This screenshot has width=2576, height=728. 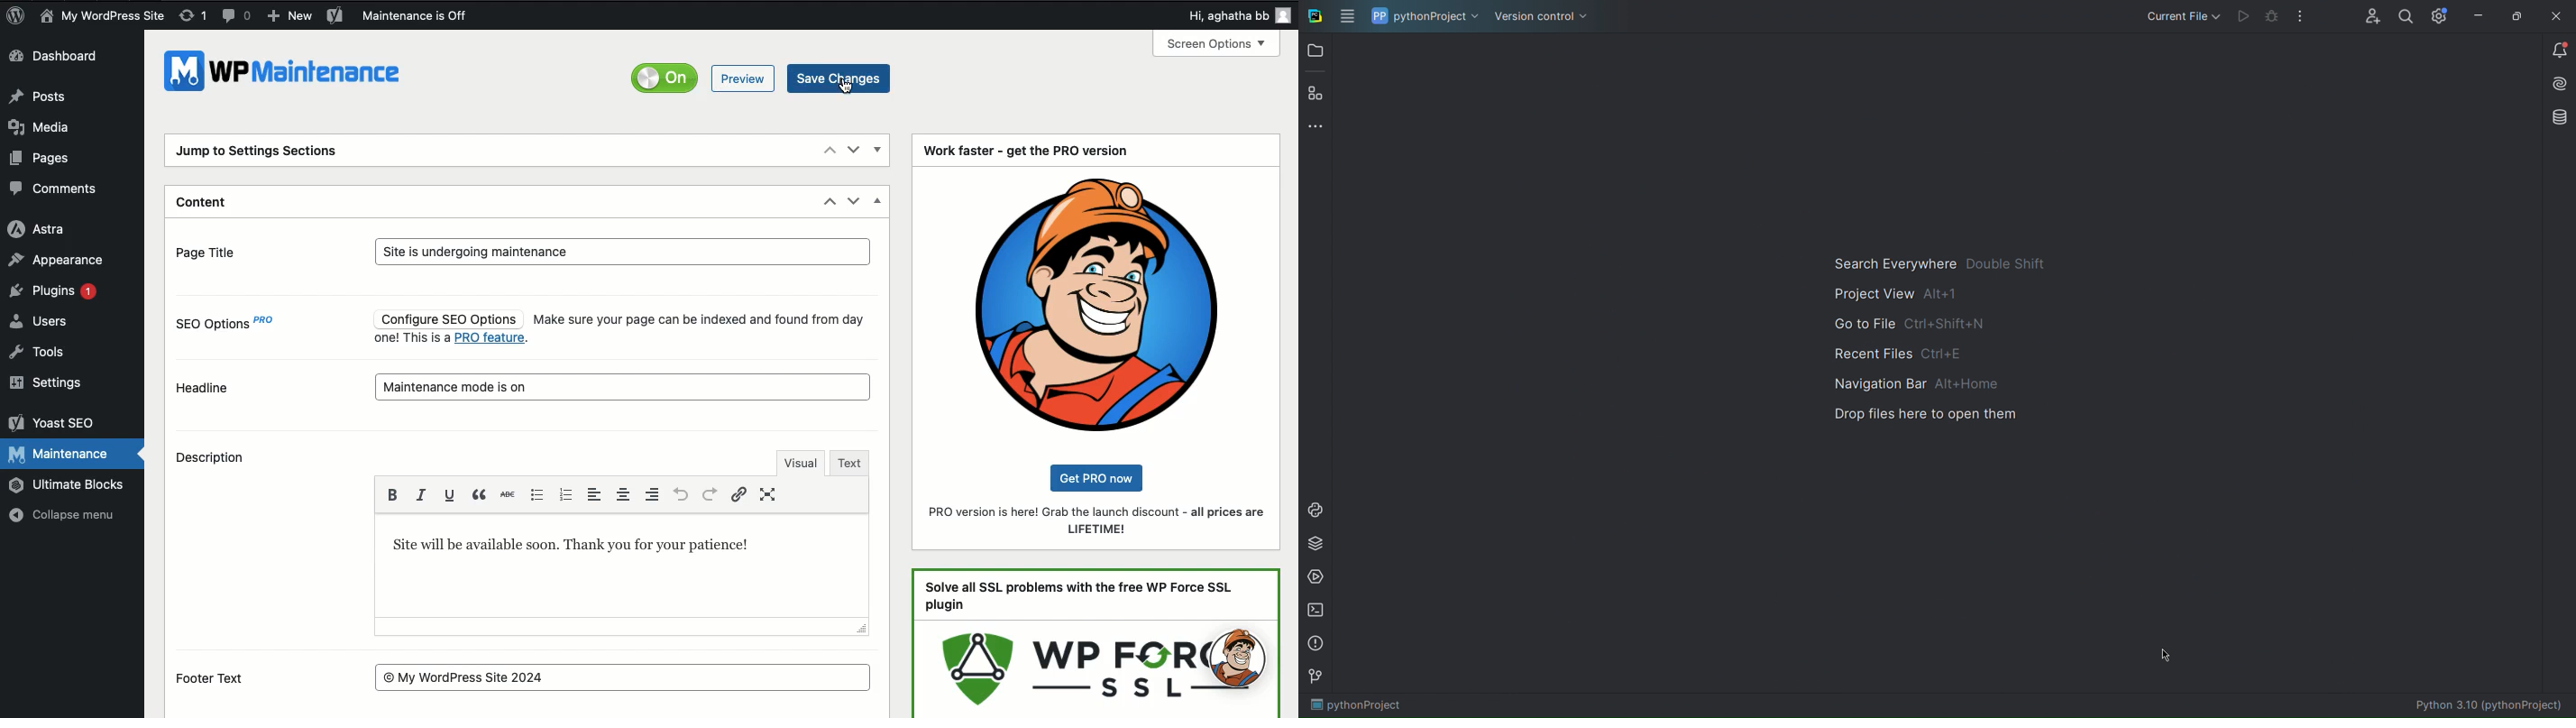 What do you see at coordinates (1426, 15) in the screenshot?
I see `pythonProject` at bounding box center [1426, 15].